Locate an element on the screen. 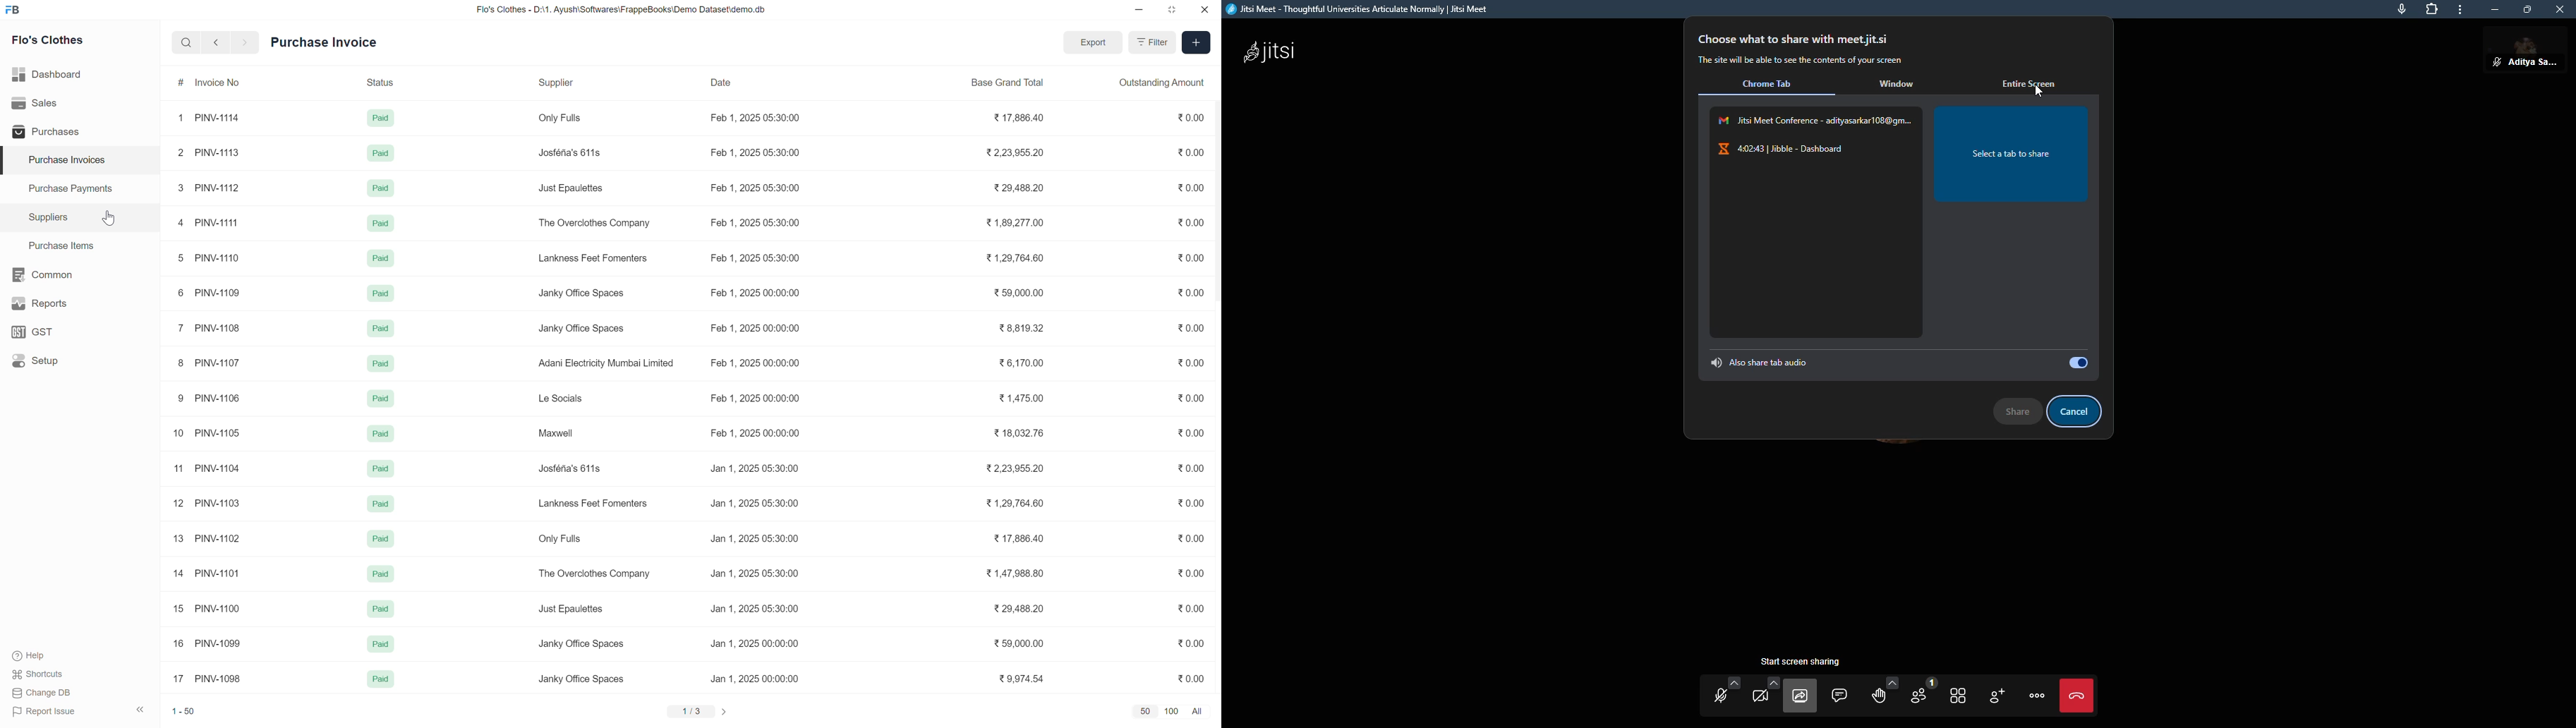 Image resolution: width=2576 pixels, height=728 pixels. chrome tab is located at coordinates (1773, 85).